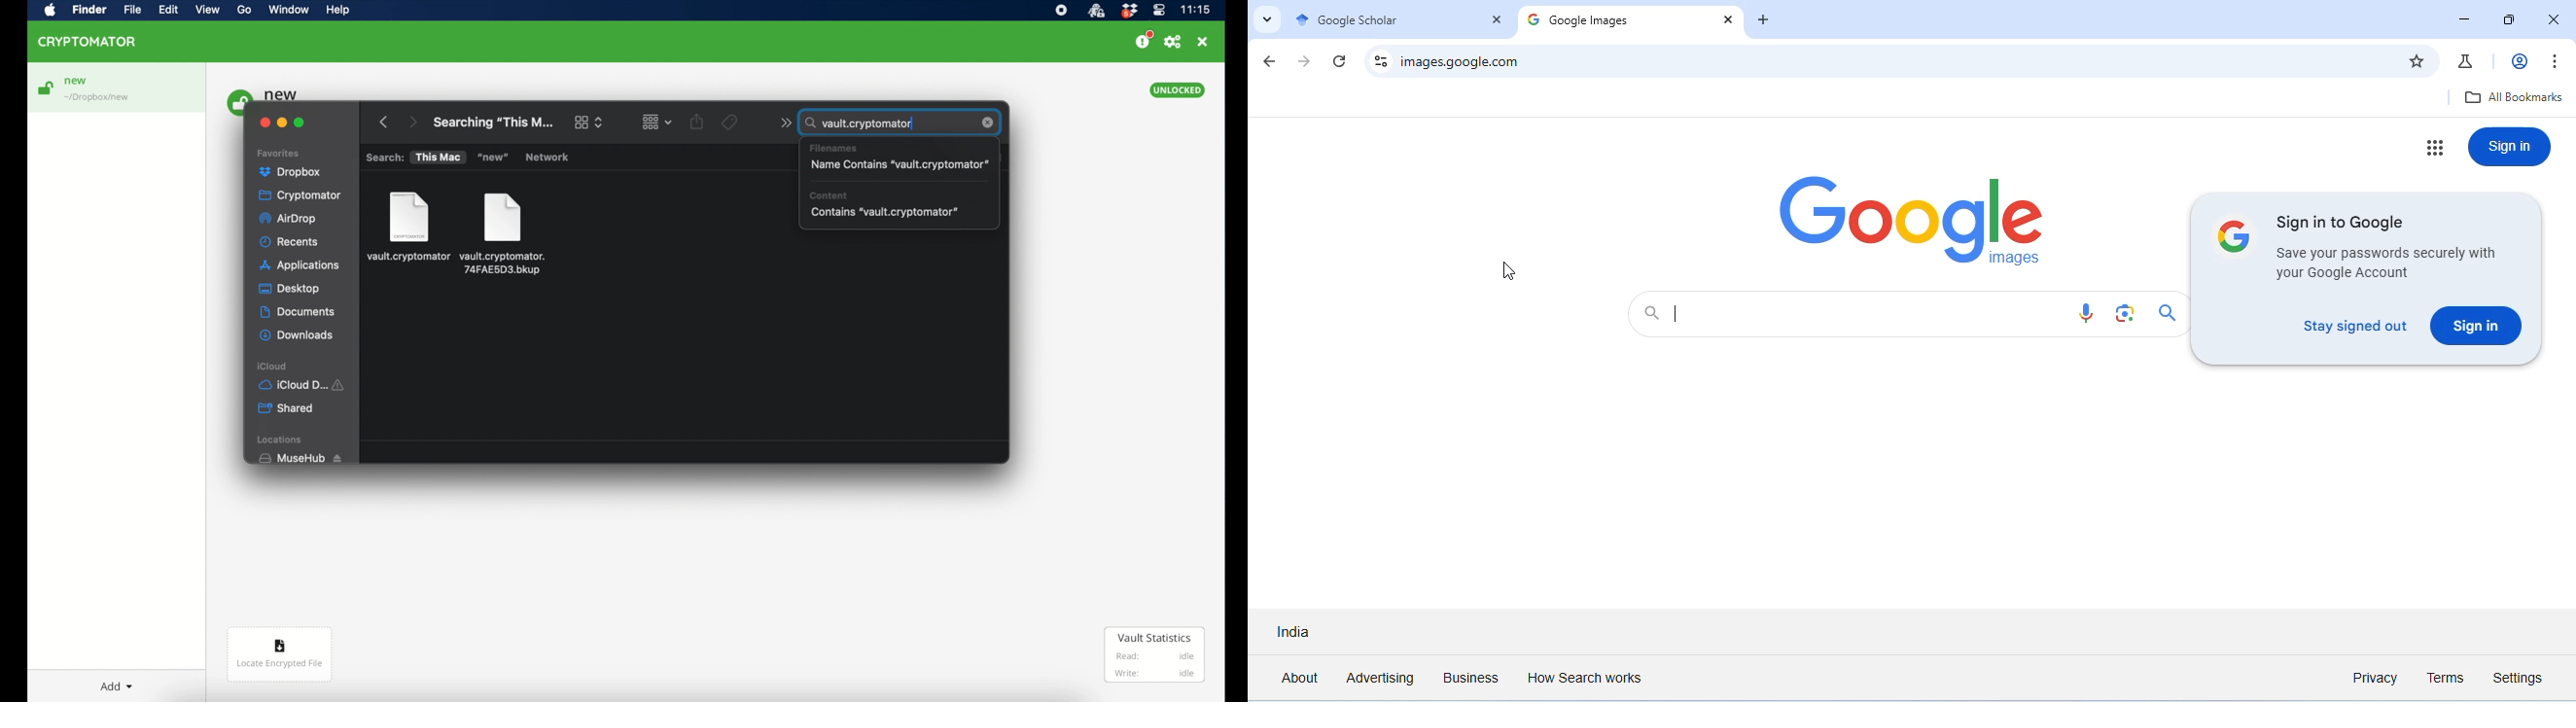 The image size is (2576, 728). Describe the element at coordinates (1725, 20) in the screenshot. I see `close tab` at that location.